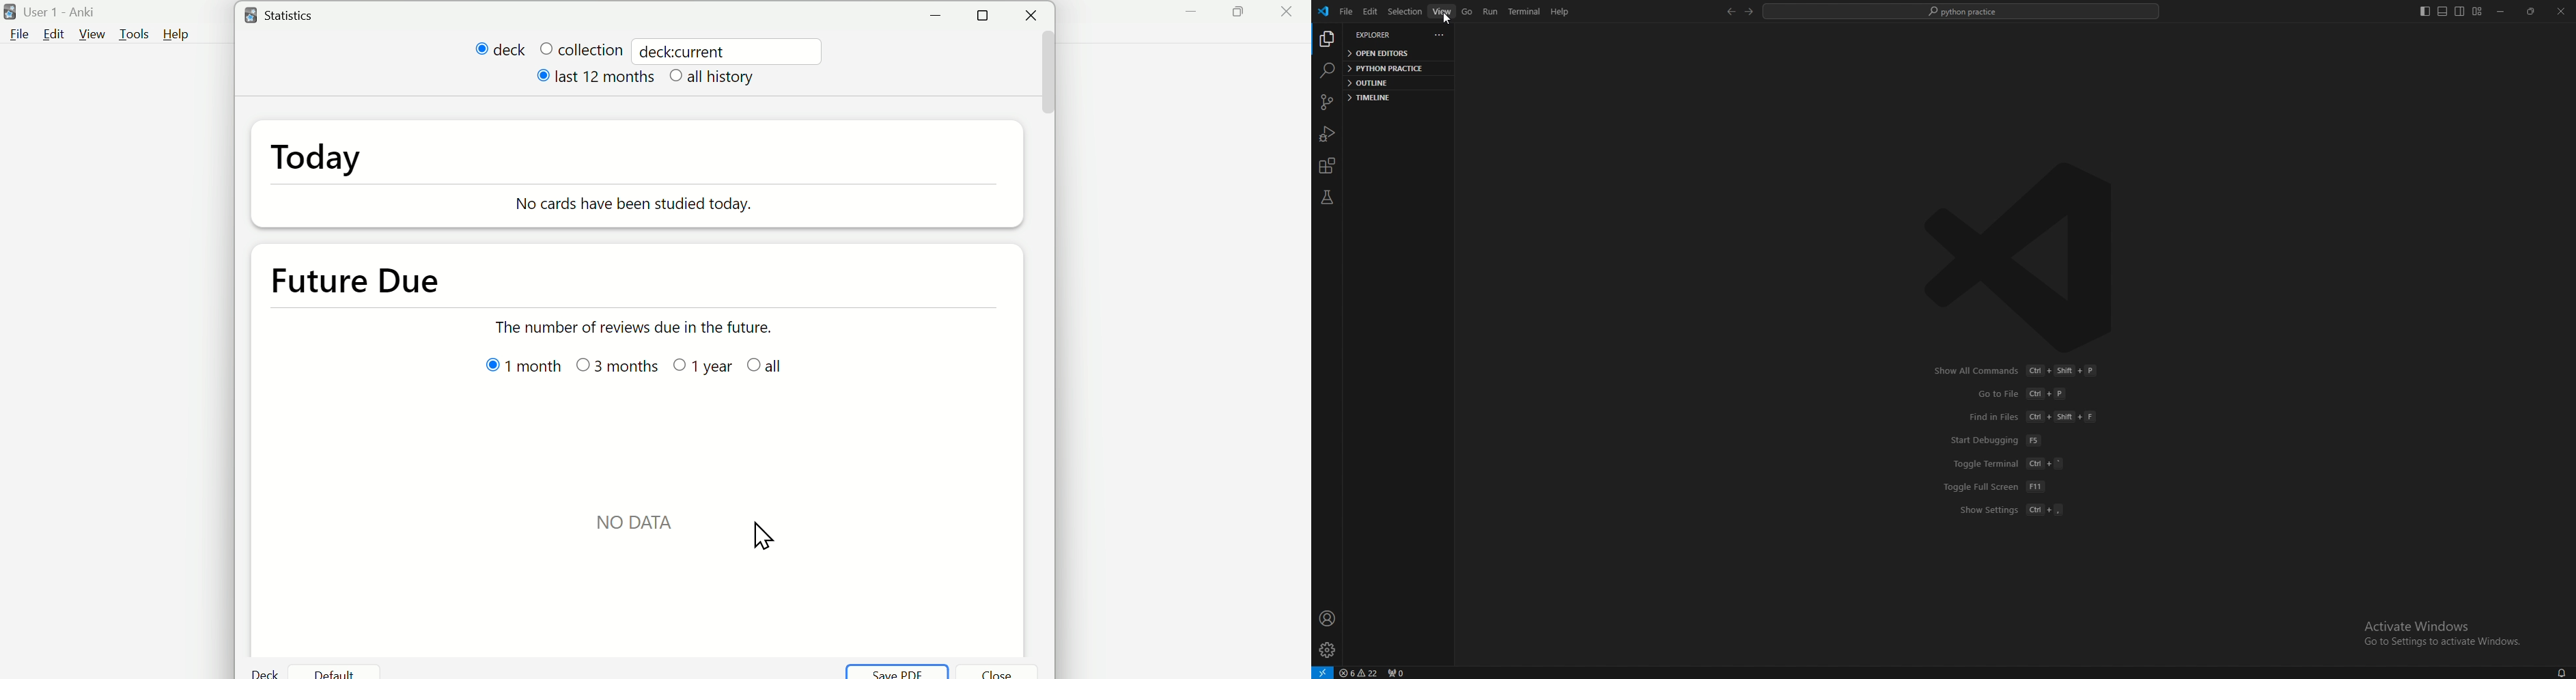 This screenshot has width=2576, height=700. Describe the element at coordinates (176, 34) in the screenshot. I see `Help` at that location.